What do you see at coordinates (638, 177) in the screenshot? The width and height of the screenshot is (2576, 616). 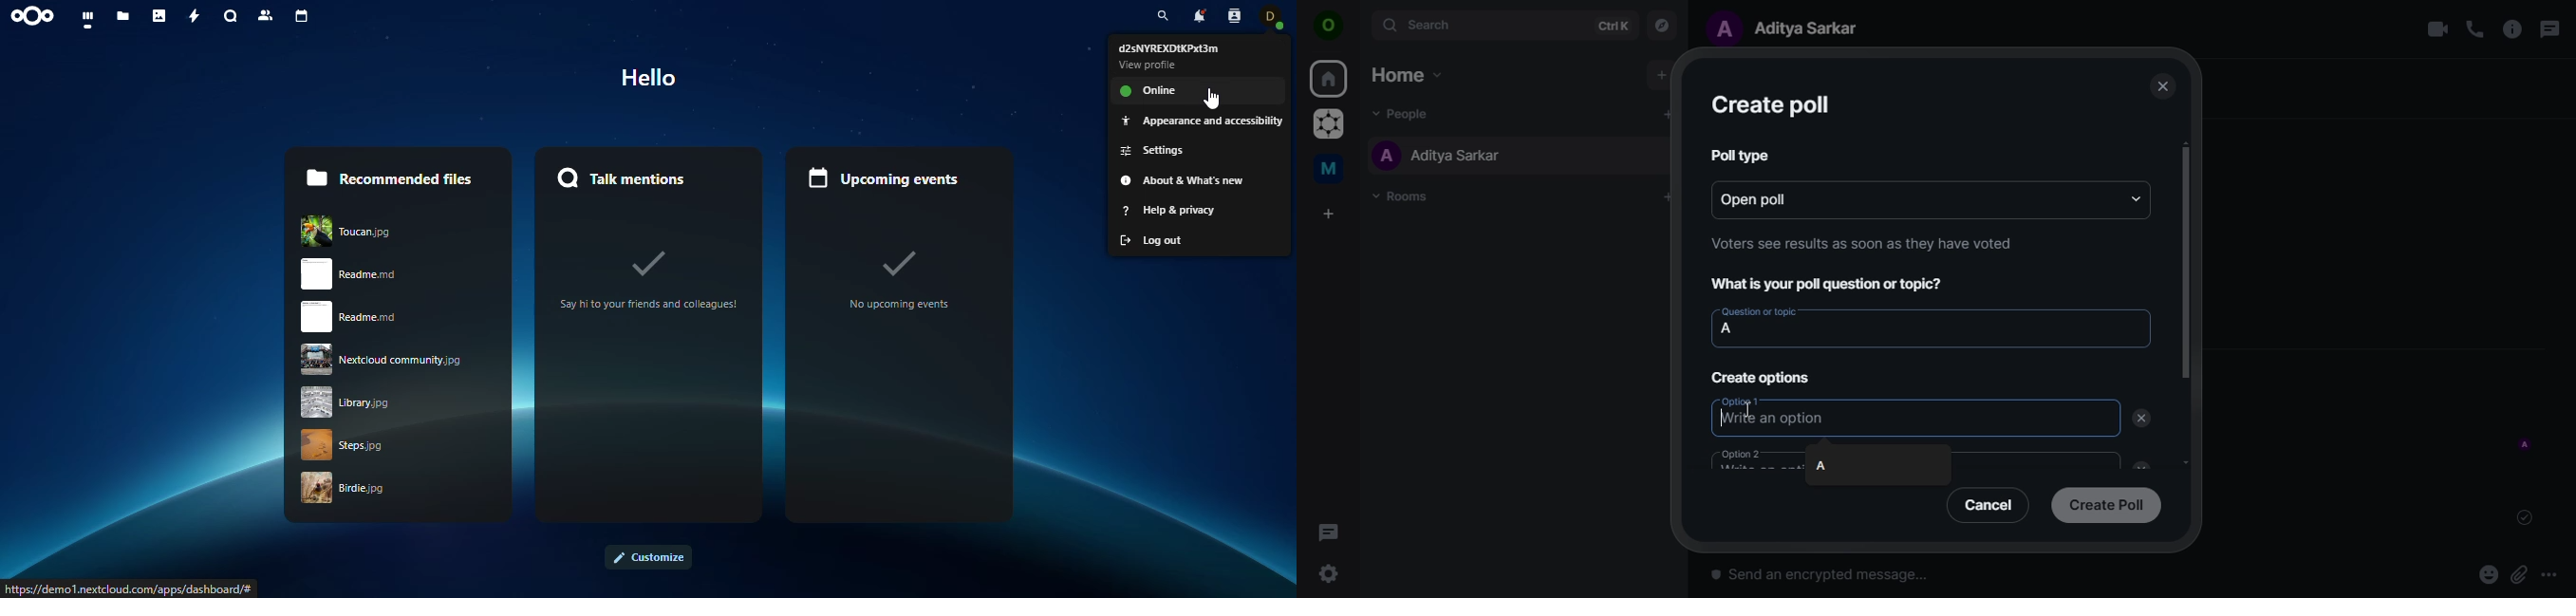 I see `Talk mentions` at bounding box center [638, 177].